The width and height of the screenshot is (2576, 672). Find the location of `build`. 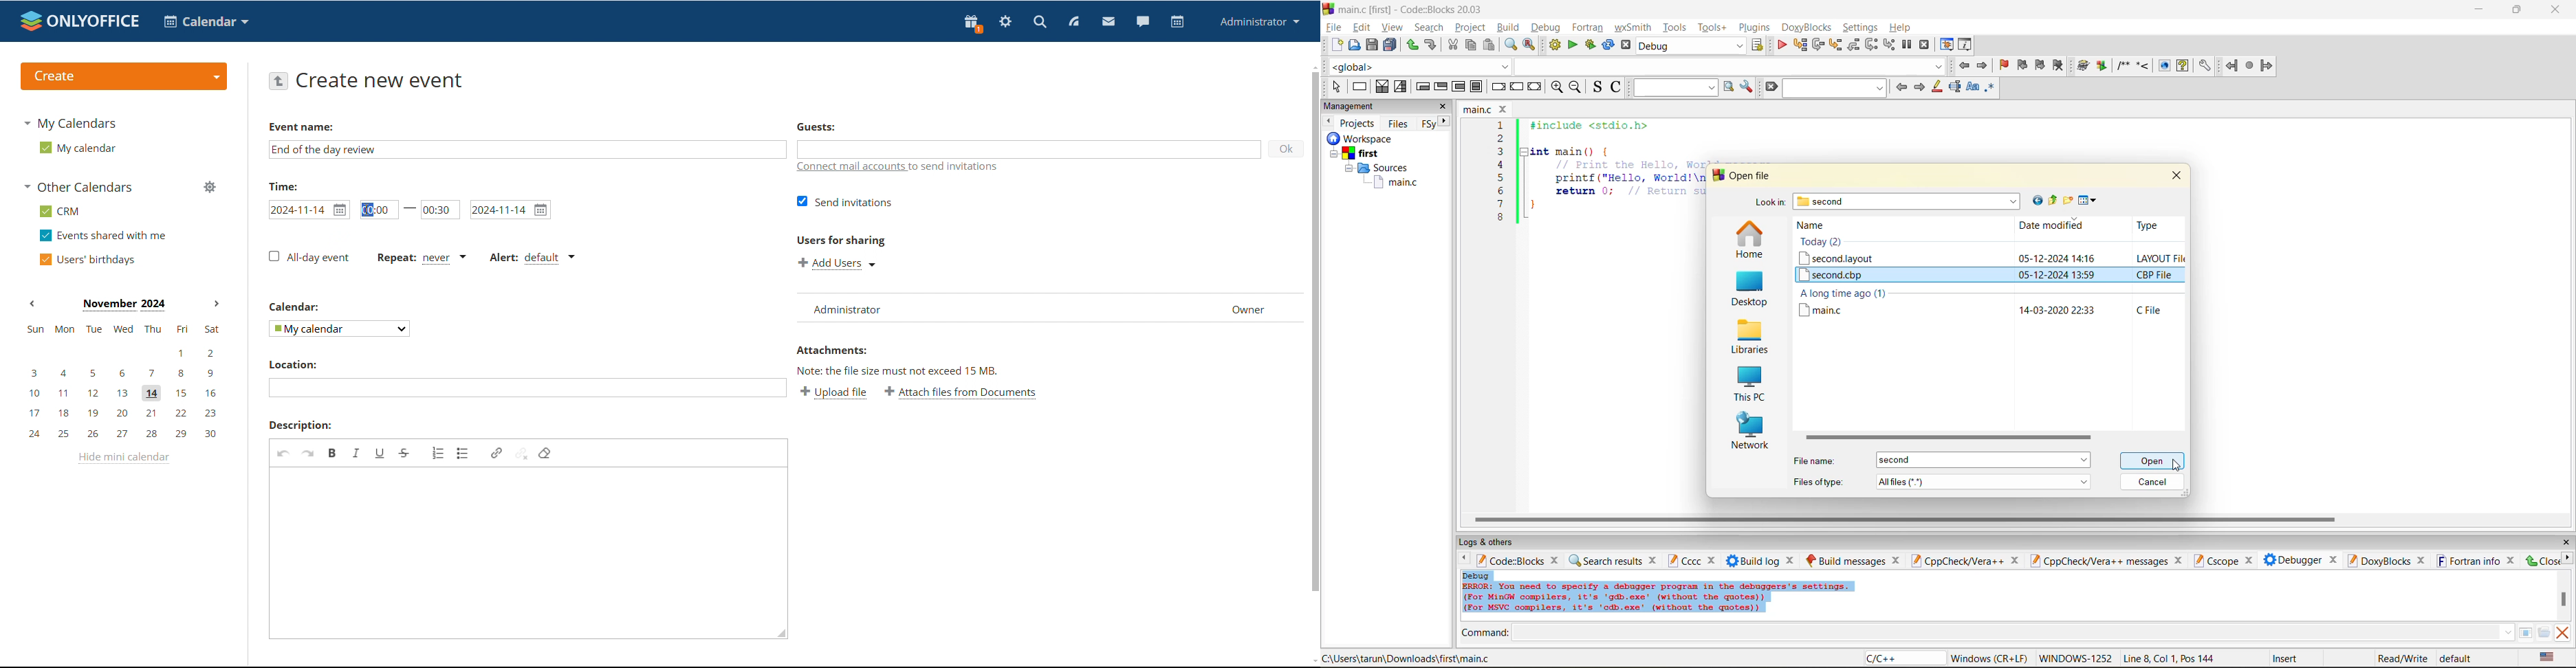

build is located at coordinates (1554, 45).